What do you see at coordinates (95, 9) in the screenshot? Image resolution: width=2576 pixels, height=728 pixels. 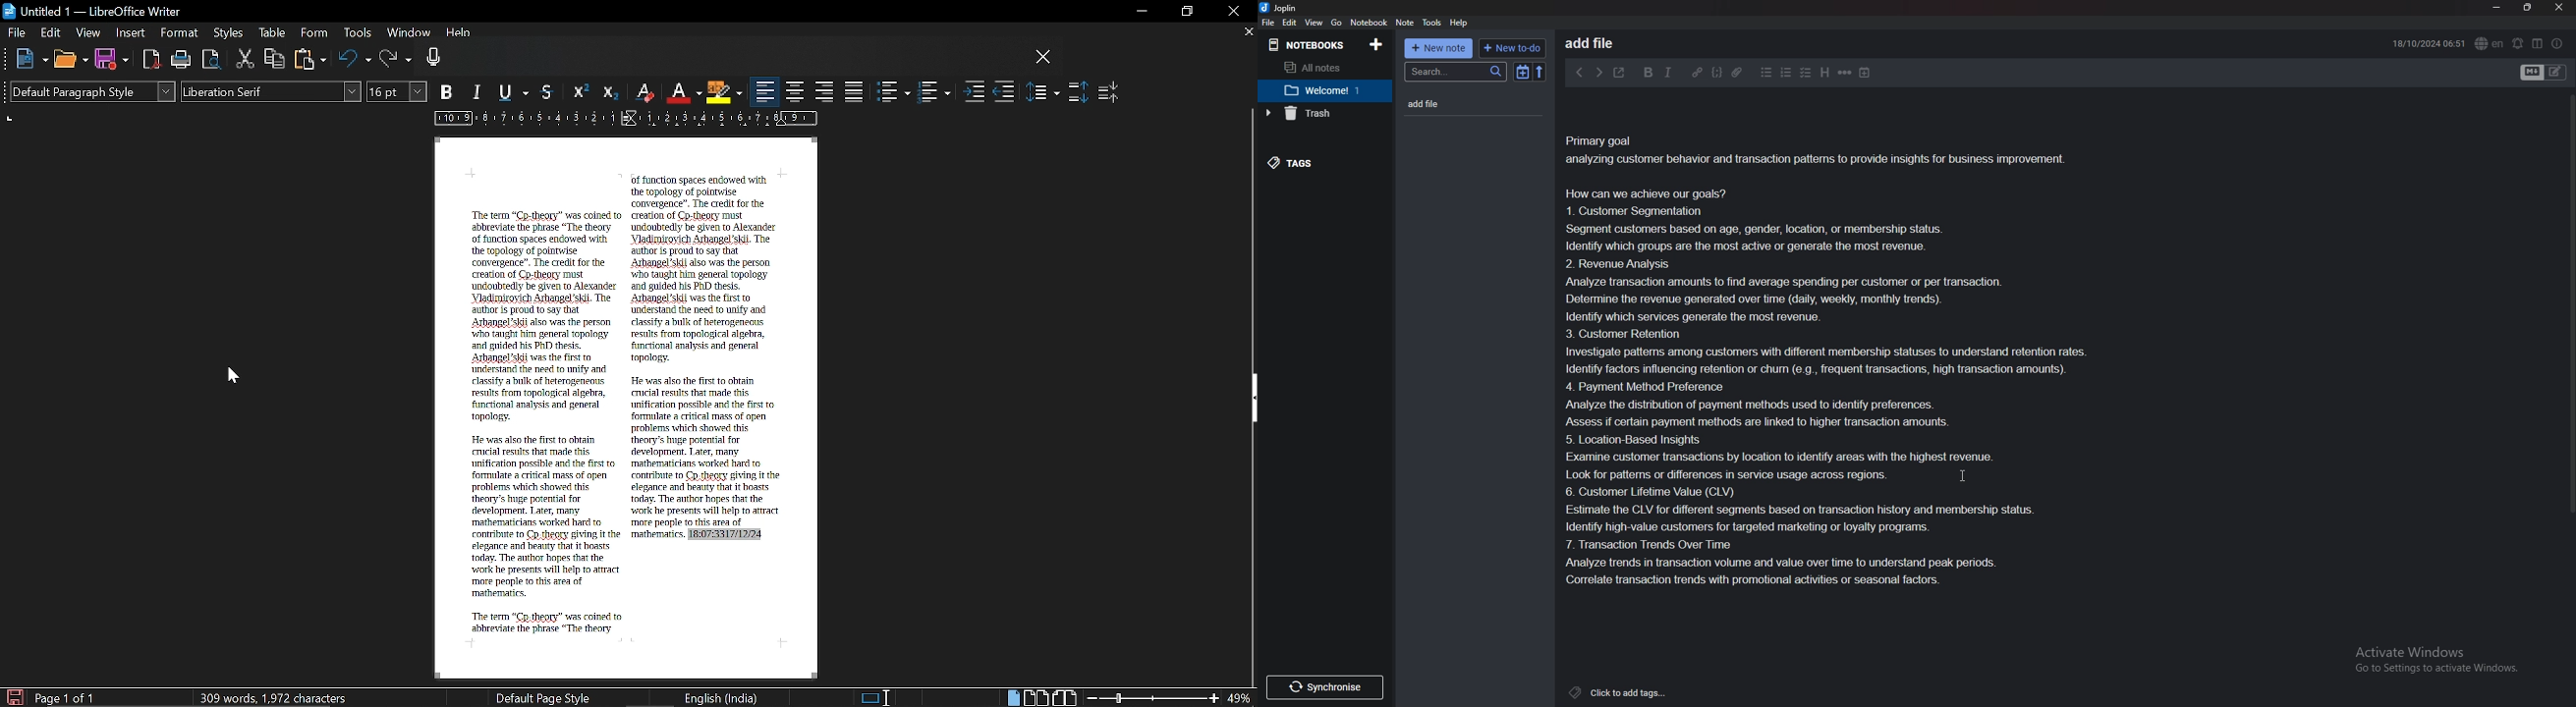 I see `untitled 1 - libreoffice writer` at bounding box center [95, 9].